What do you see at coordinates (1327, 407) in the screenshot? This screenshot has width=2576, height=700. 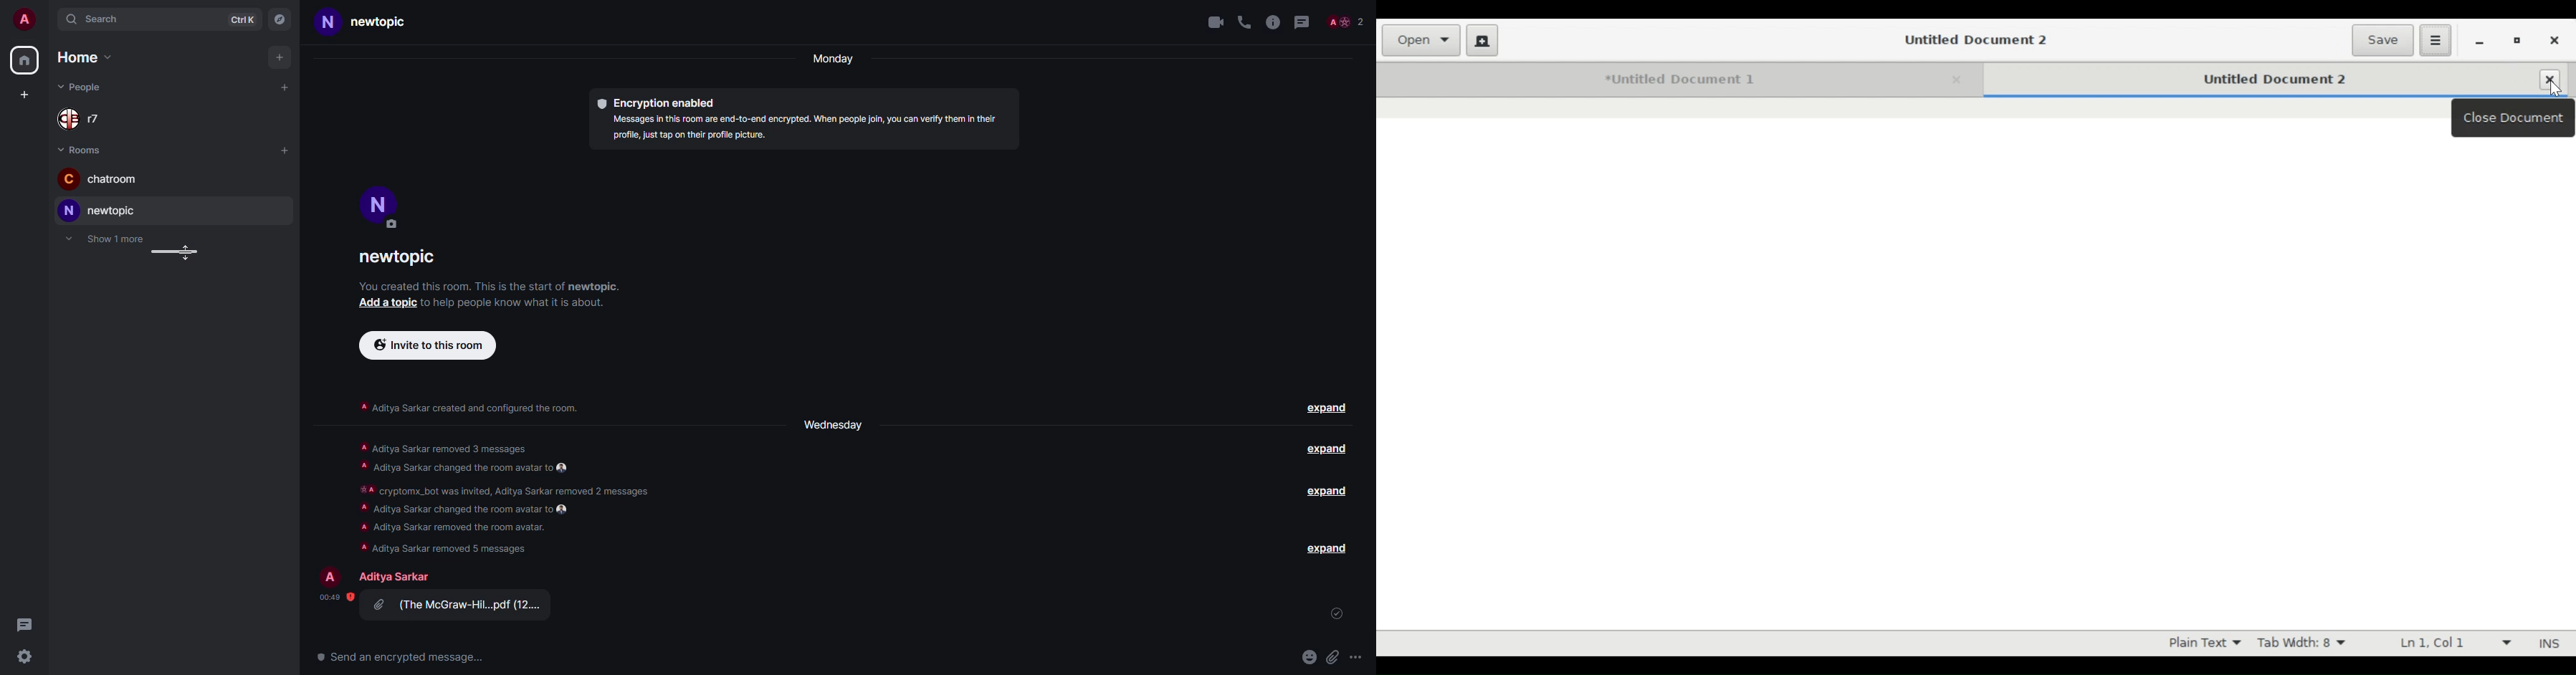 I see `expand` at bounding box center [1327, 407].